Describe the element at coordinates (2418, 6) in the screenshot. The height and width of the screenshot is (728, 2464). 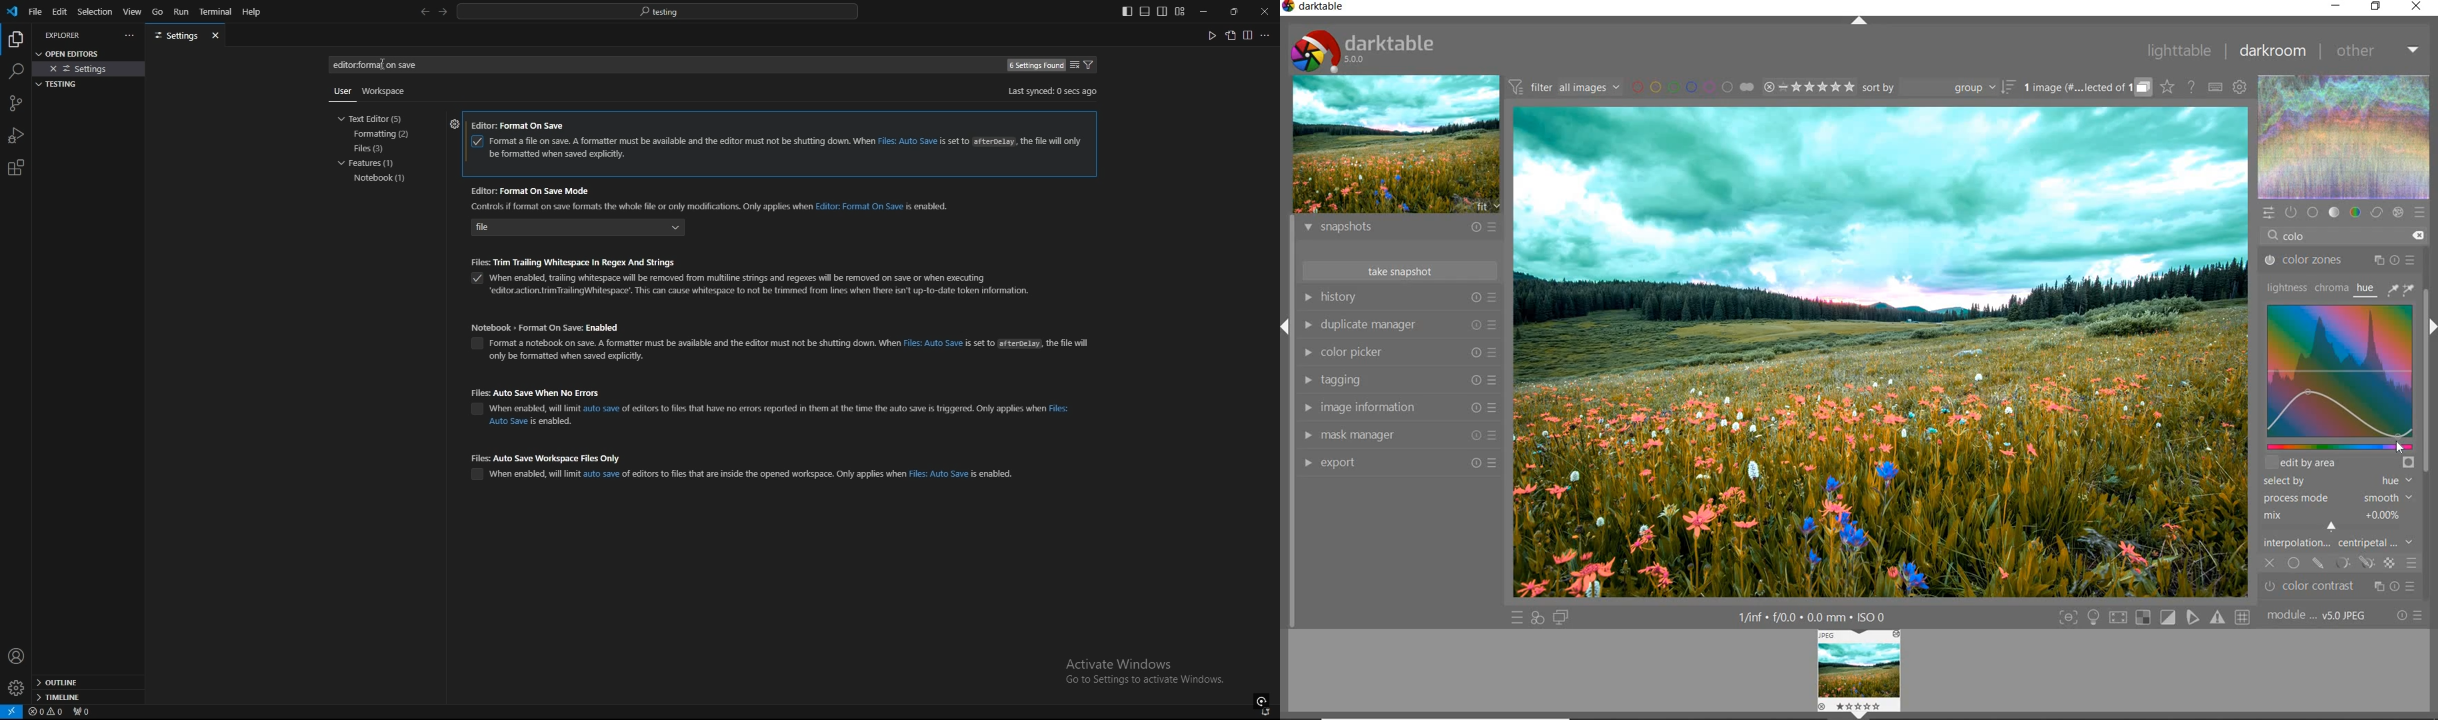
I see `close` at that location.